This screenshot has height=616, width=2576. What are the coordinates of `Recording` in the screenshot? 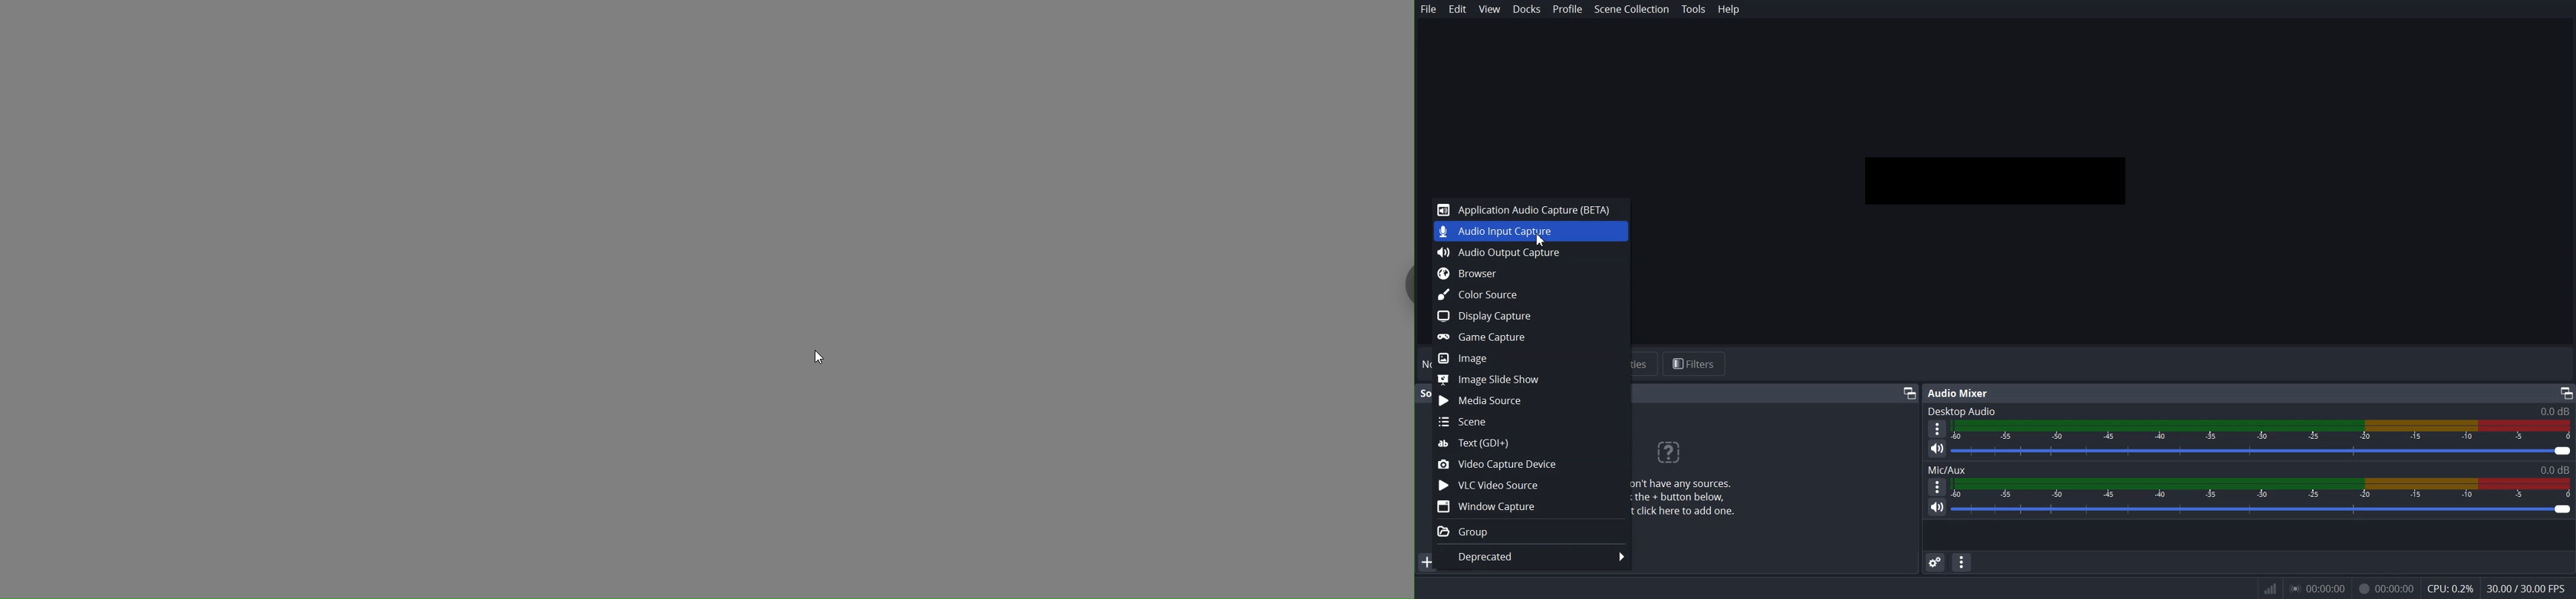 It's located at (2386, 589).